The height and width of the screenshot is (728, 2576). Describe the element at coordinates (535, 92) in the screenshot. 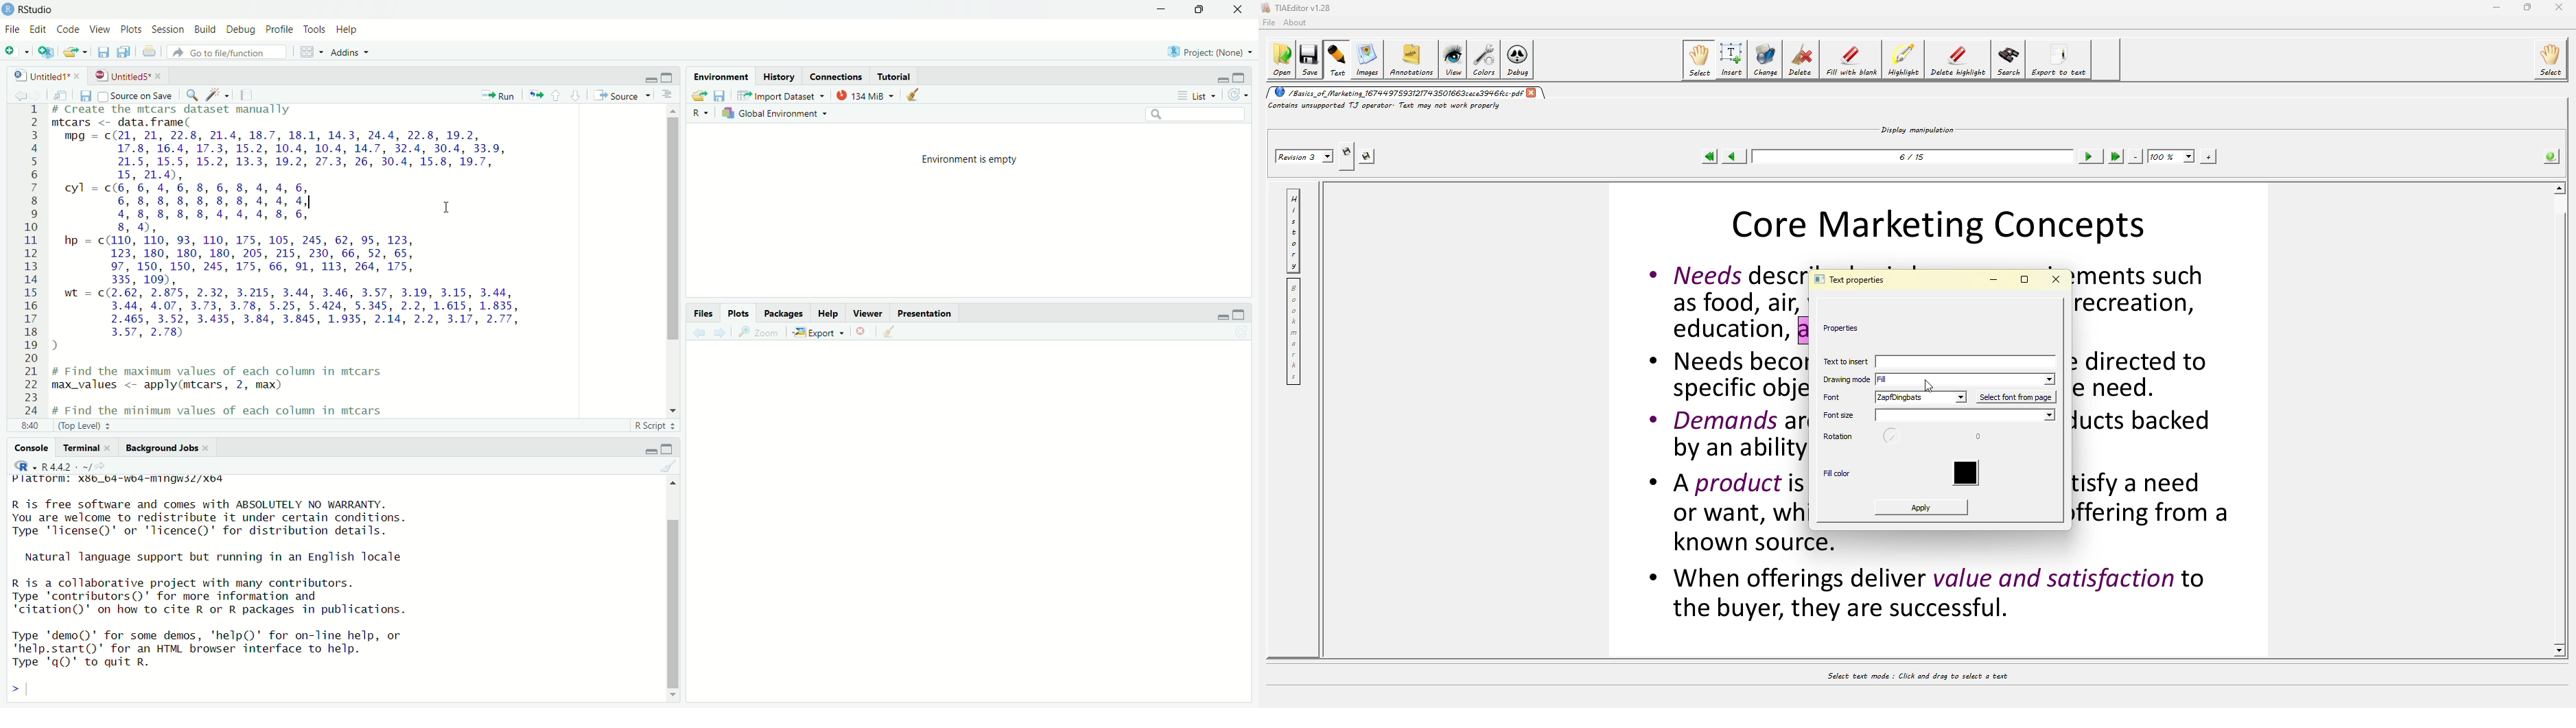

I see `move` at that location.